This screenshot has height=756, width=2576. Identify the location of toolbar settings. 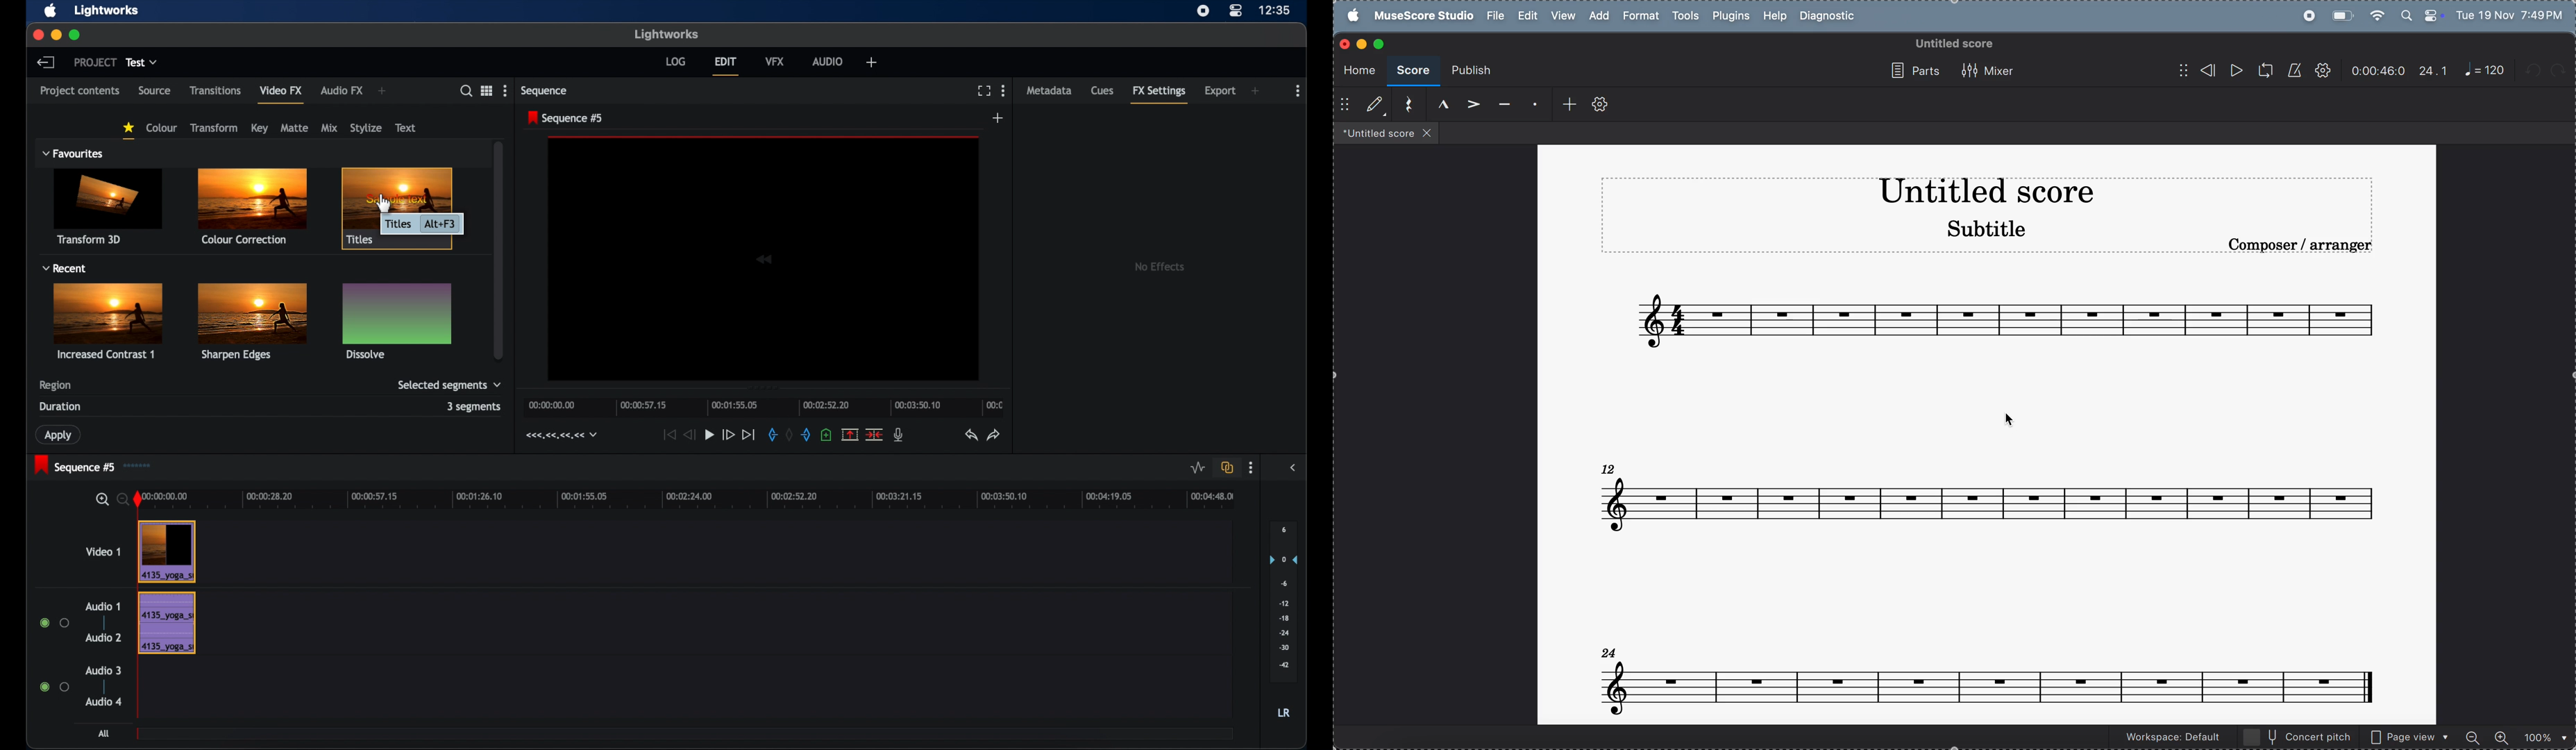
(1601, 105).